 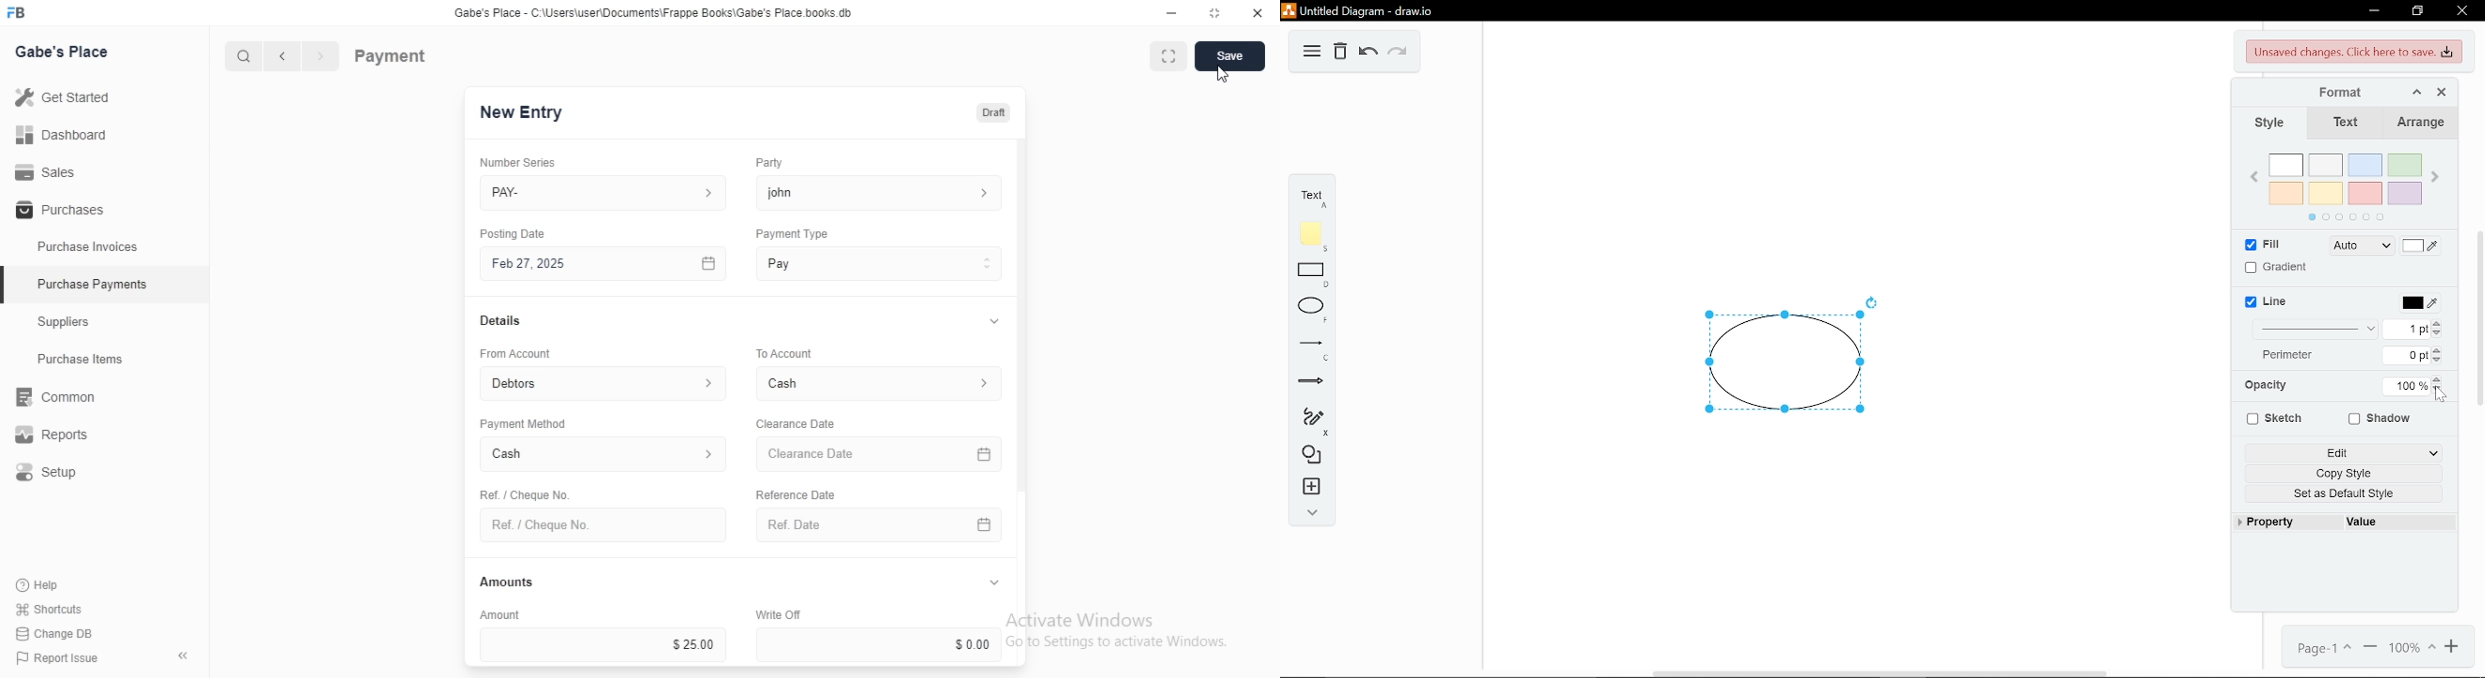 I want to click on Format, so click(x=2316, y=89).